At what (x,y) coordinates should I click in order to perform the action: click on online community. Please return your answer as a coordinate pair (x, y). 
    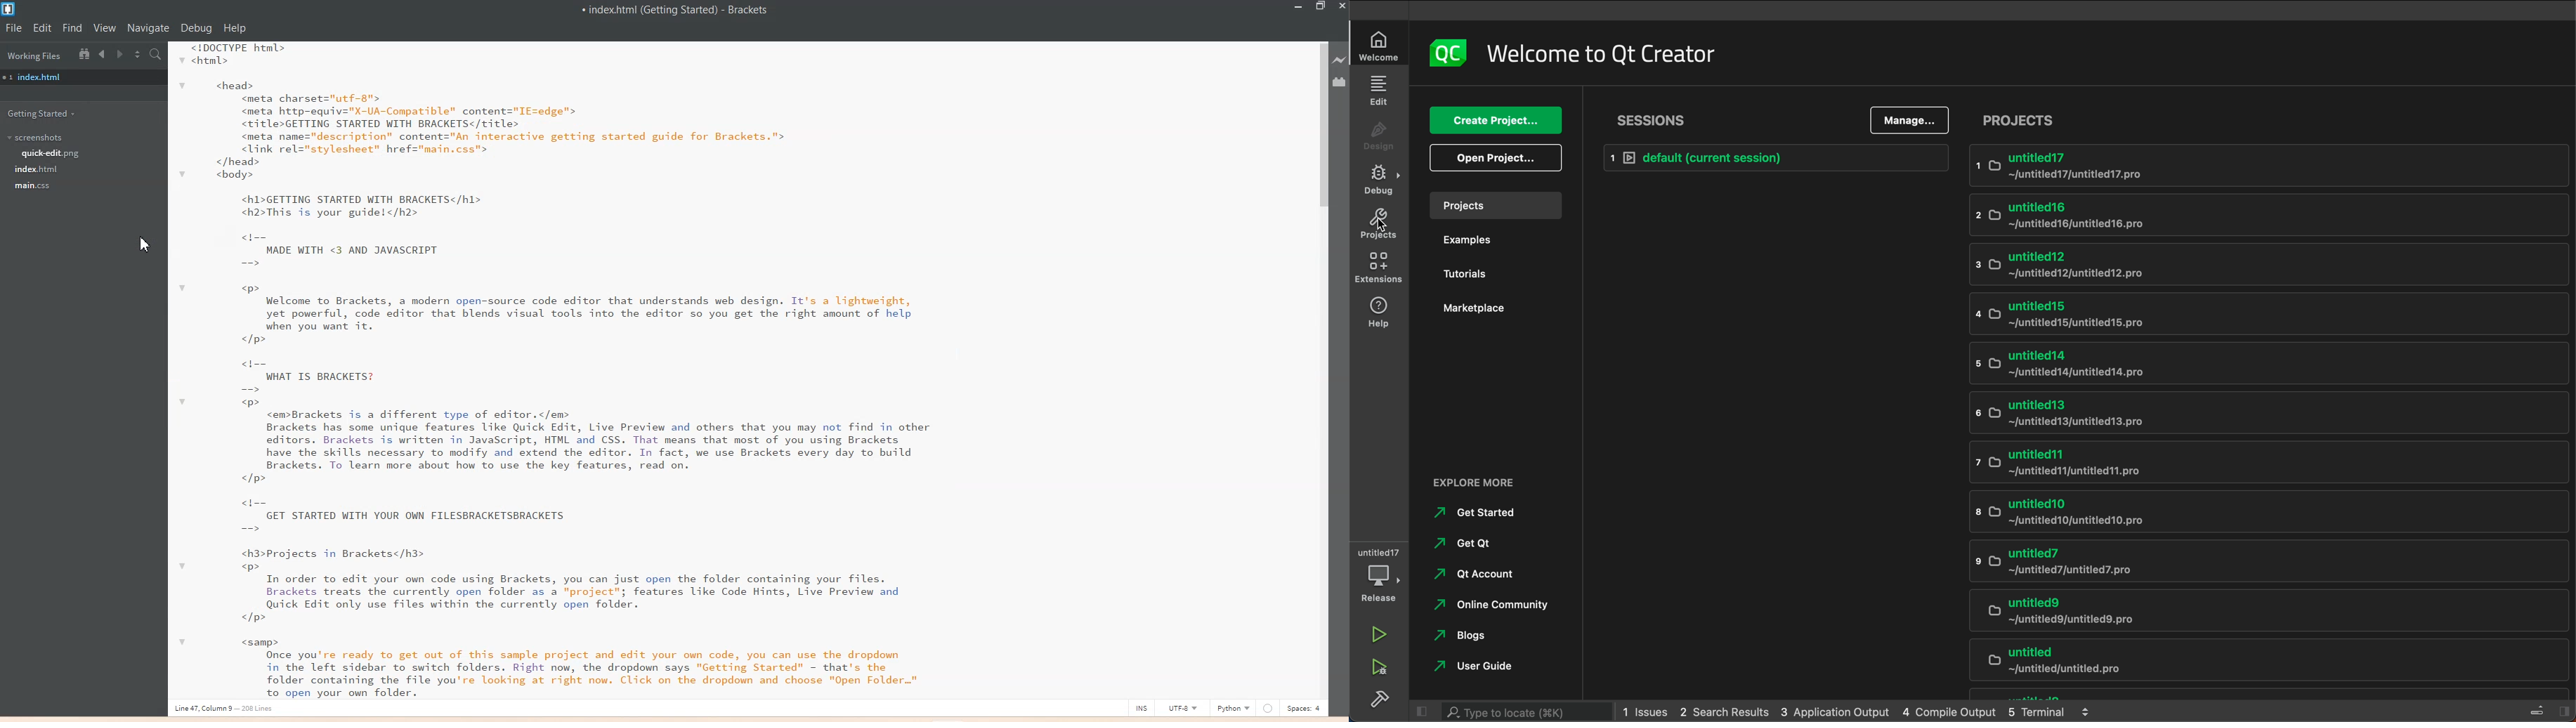
    Looking at the image, I should click on (1489, 604).